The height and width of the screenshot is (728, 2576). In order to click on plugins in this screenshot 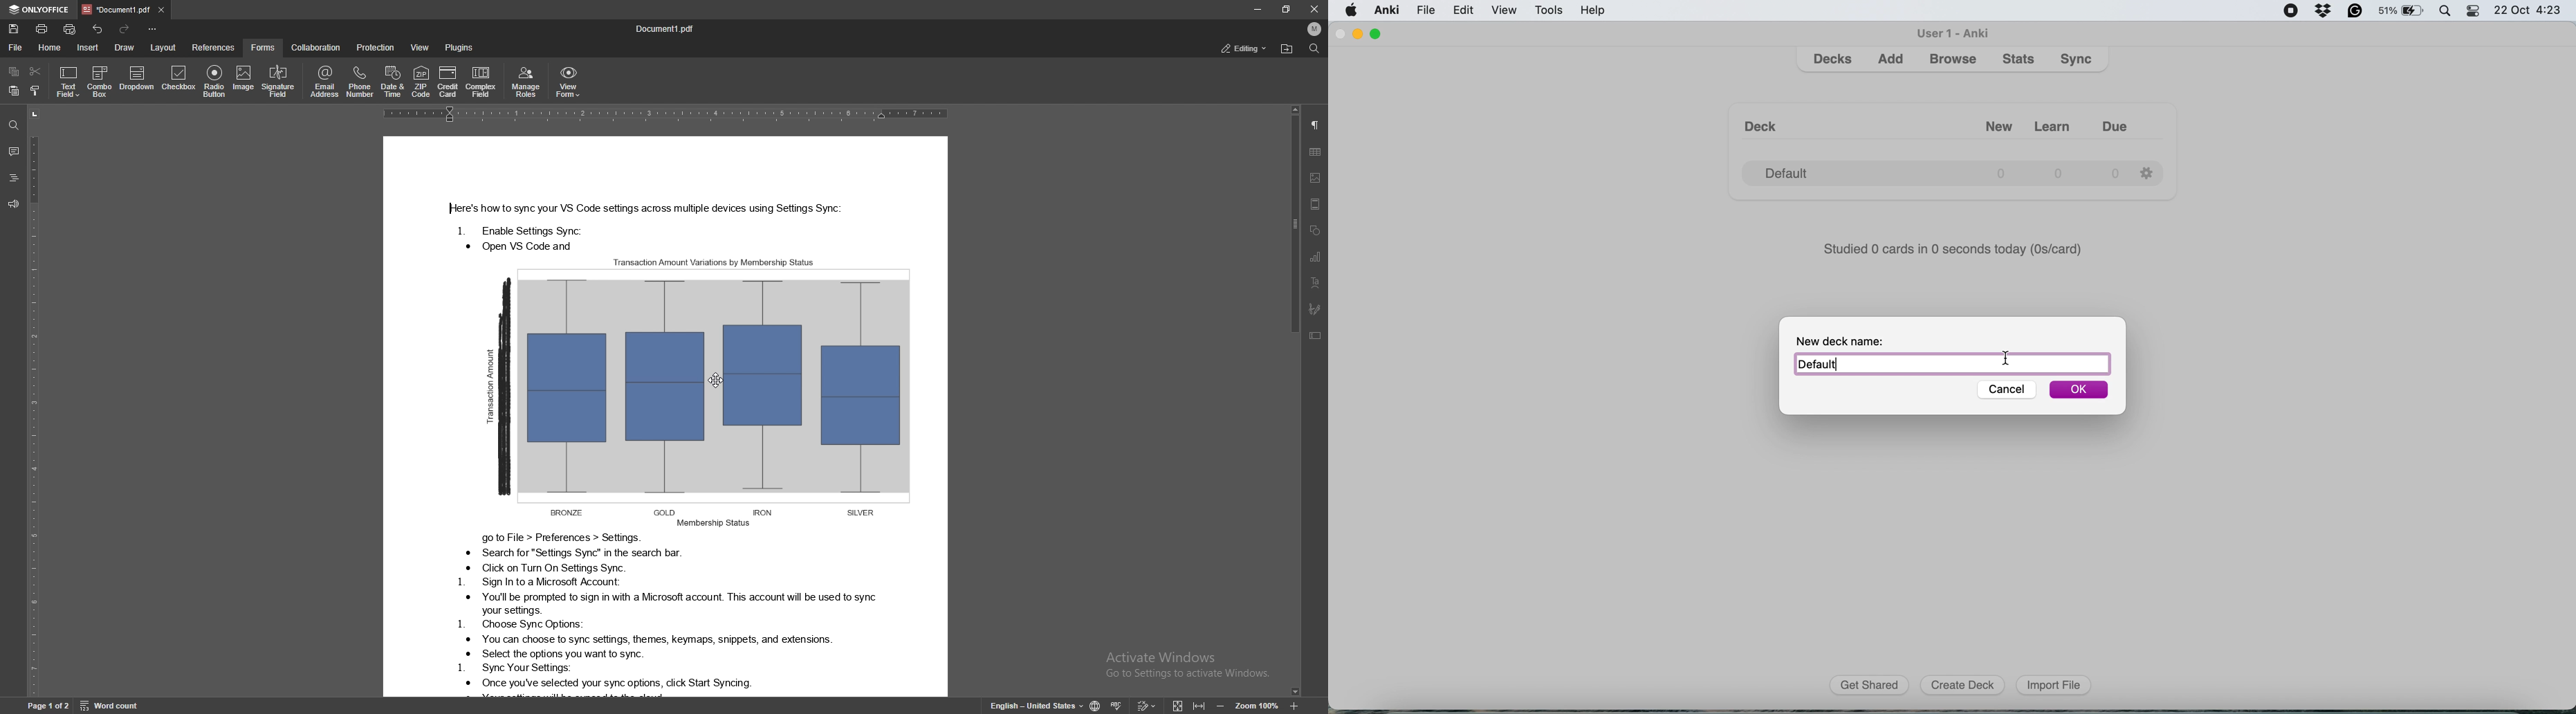, I will do `click(461, 46)`.